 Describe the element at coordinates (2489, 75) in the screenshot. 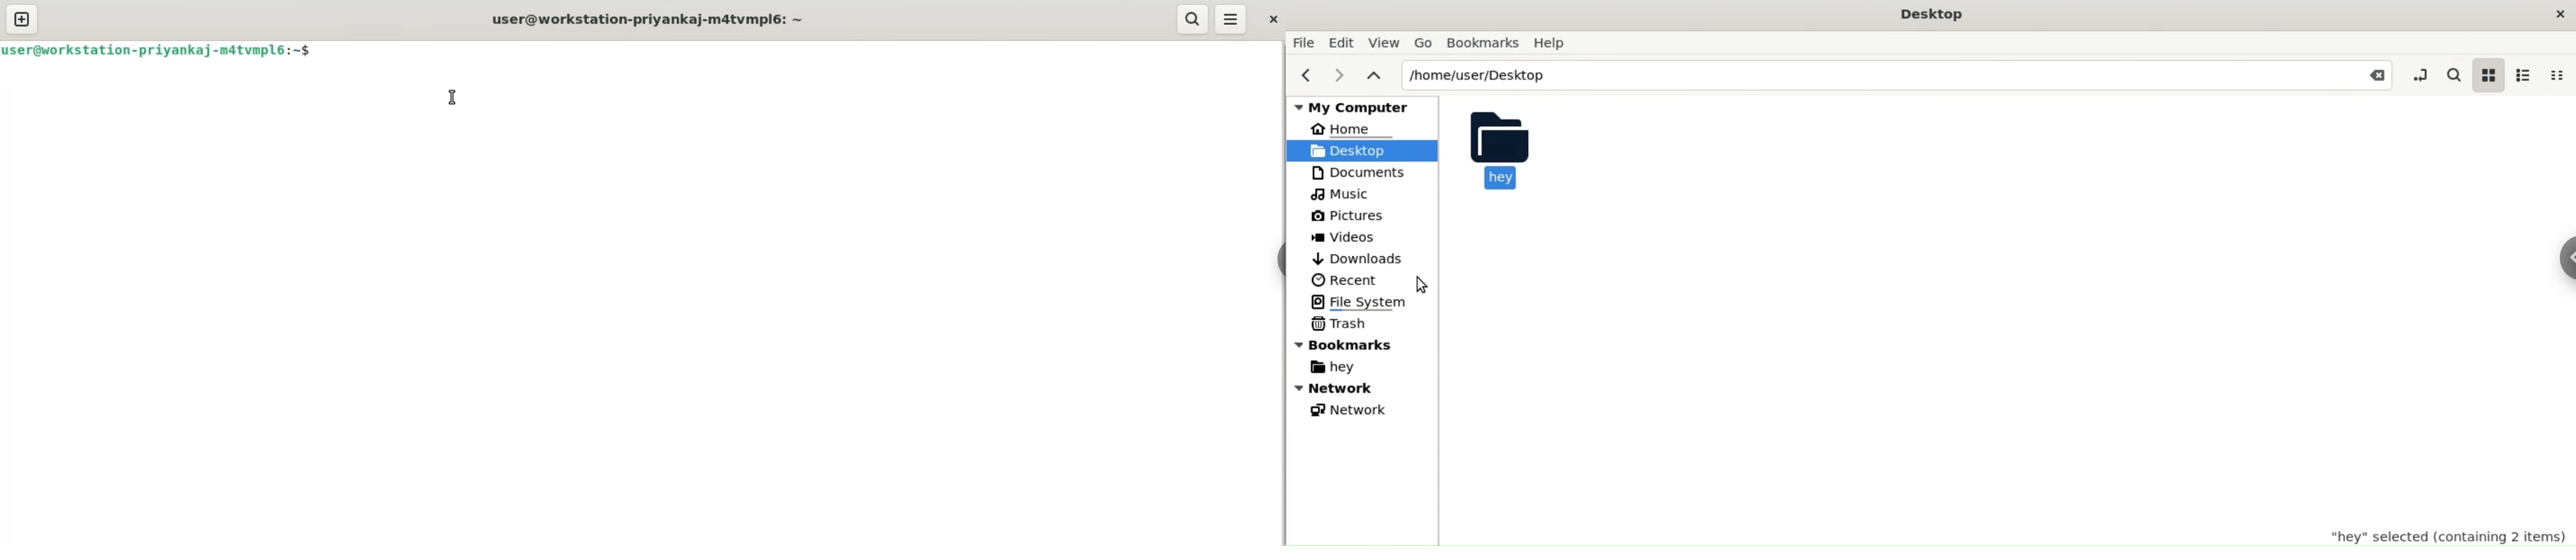

I see `icon view` at that location.